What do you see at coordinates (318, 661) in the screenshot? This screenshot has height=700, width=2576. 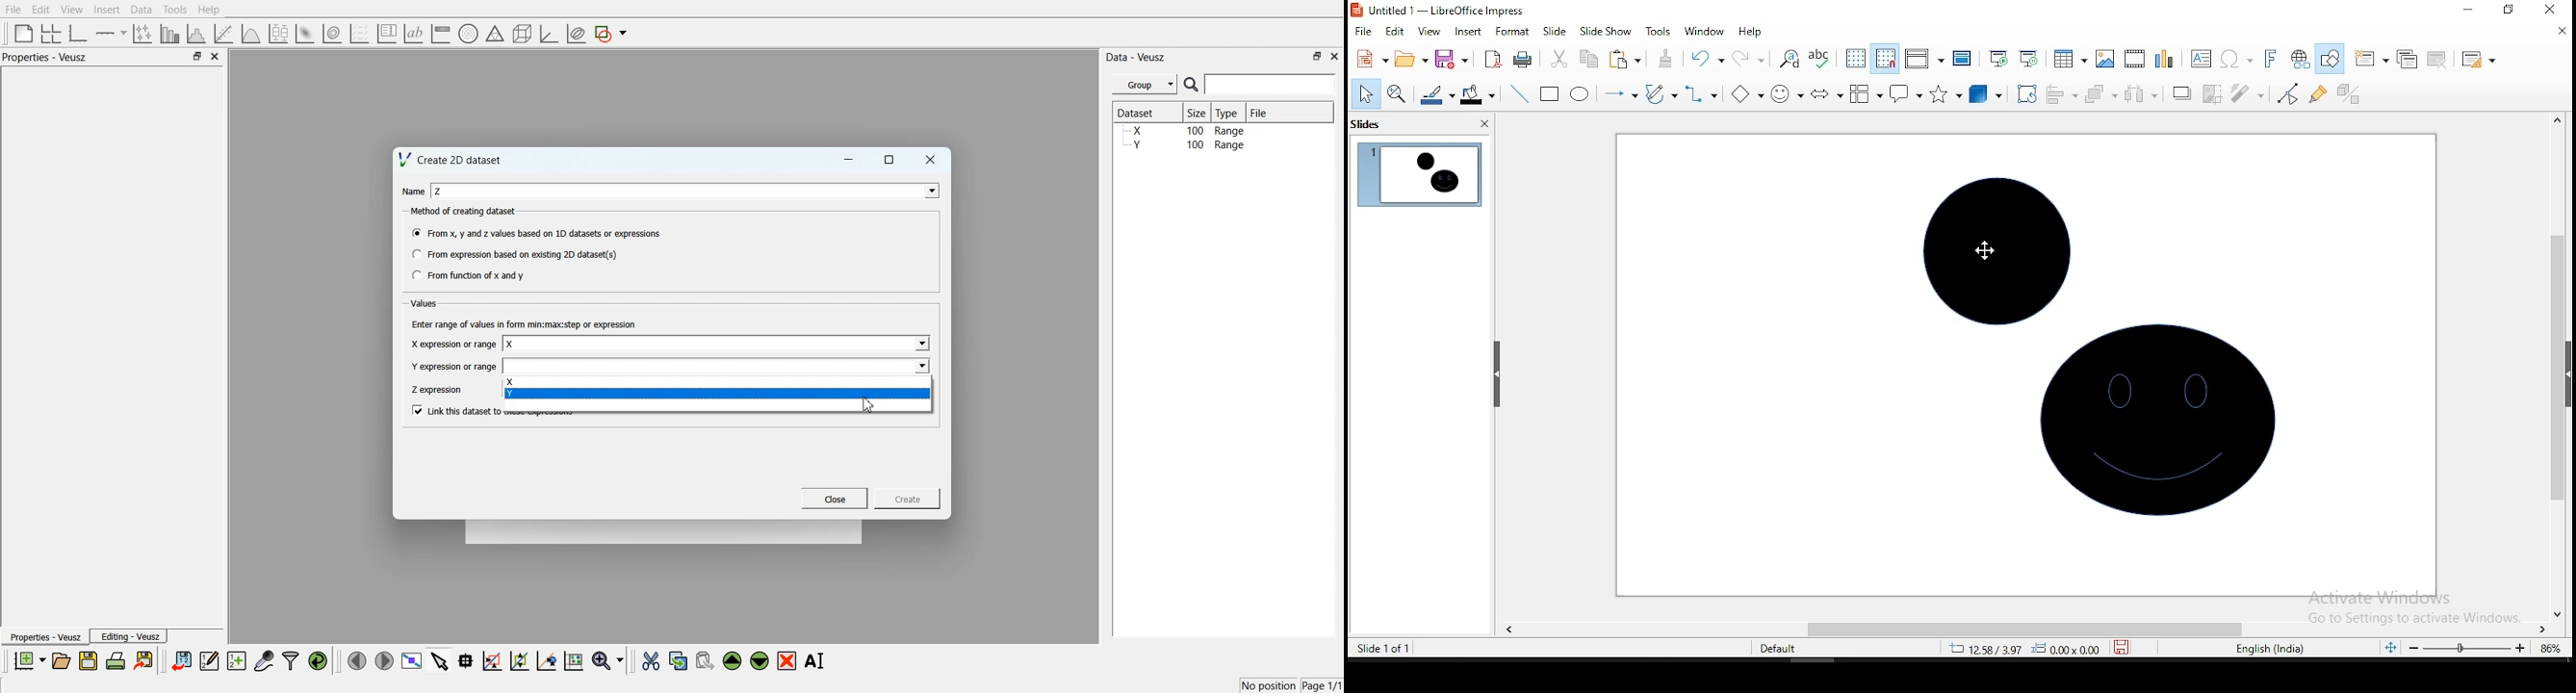 I see `Reload linked dataset` at bounding box center [318, 661].